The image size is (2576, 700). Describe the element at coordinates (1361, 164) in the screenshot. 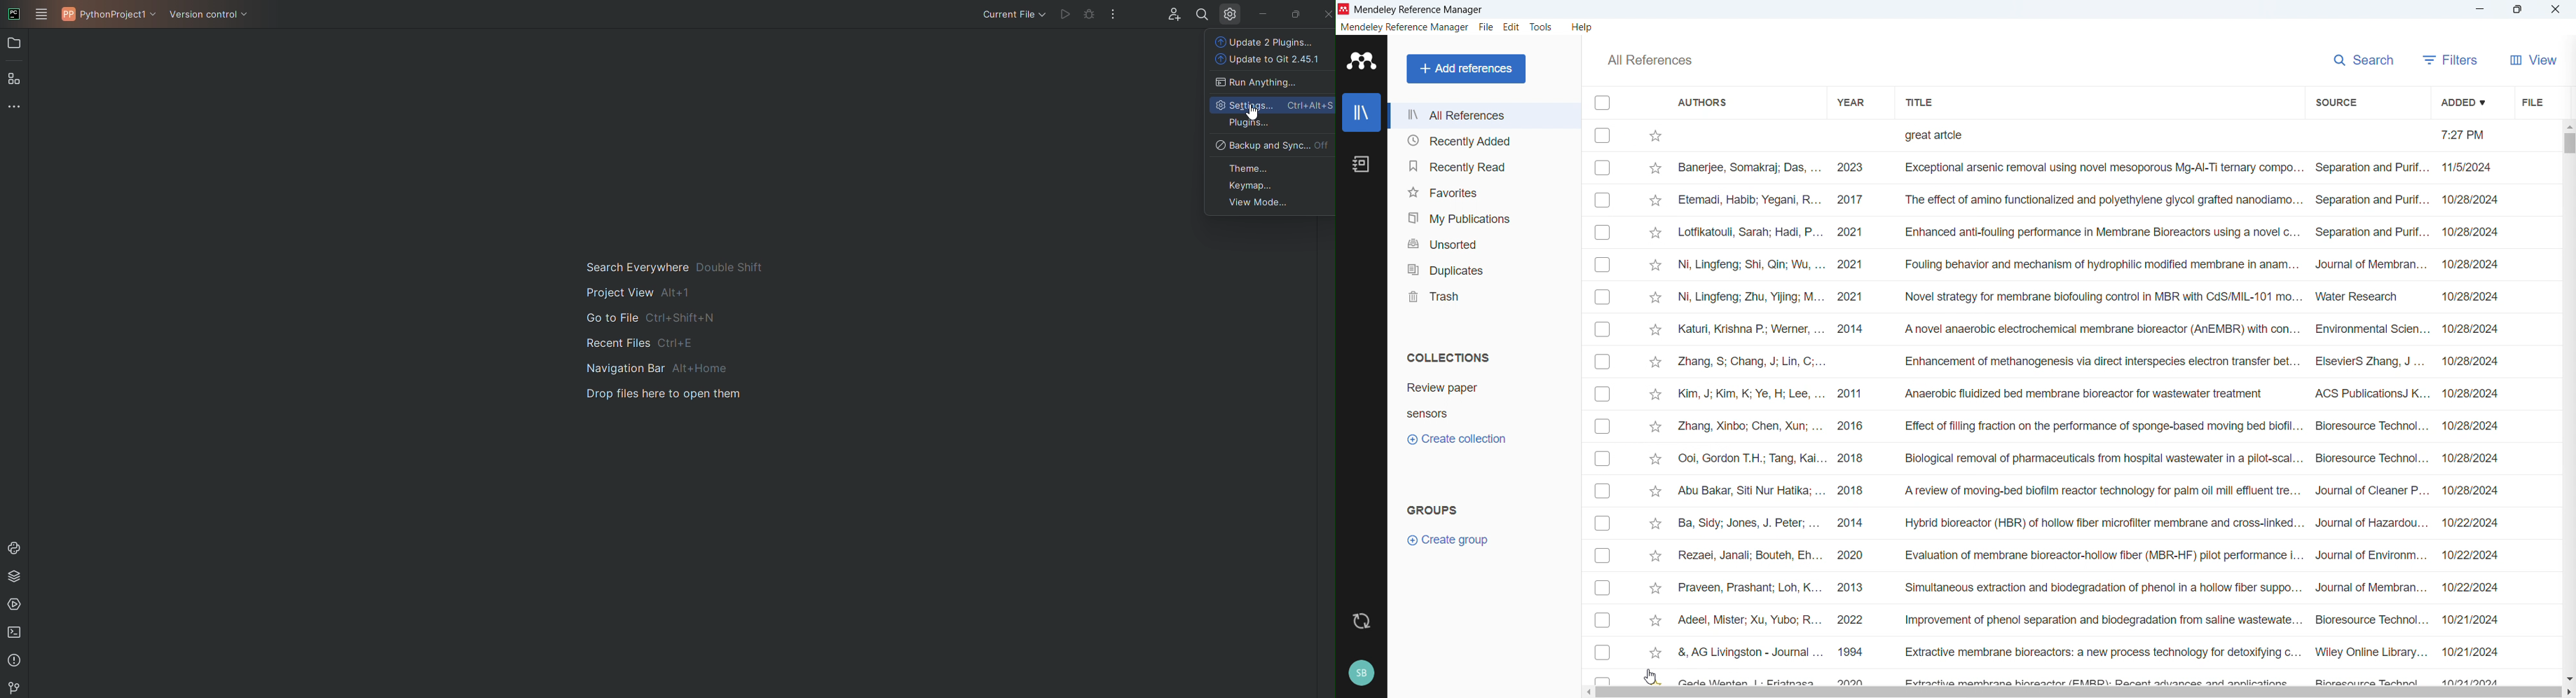

I see `Notebook ` at that location.